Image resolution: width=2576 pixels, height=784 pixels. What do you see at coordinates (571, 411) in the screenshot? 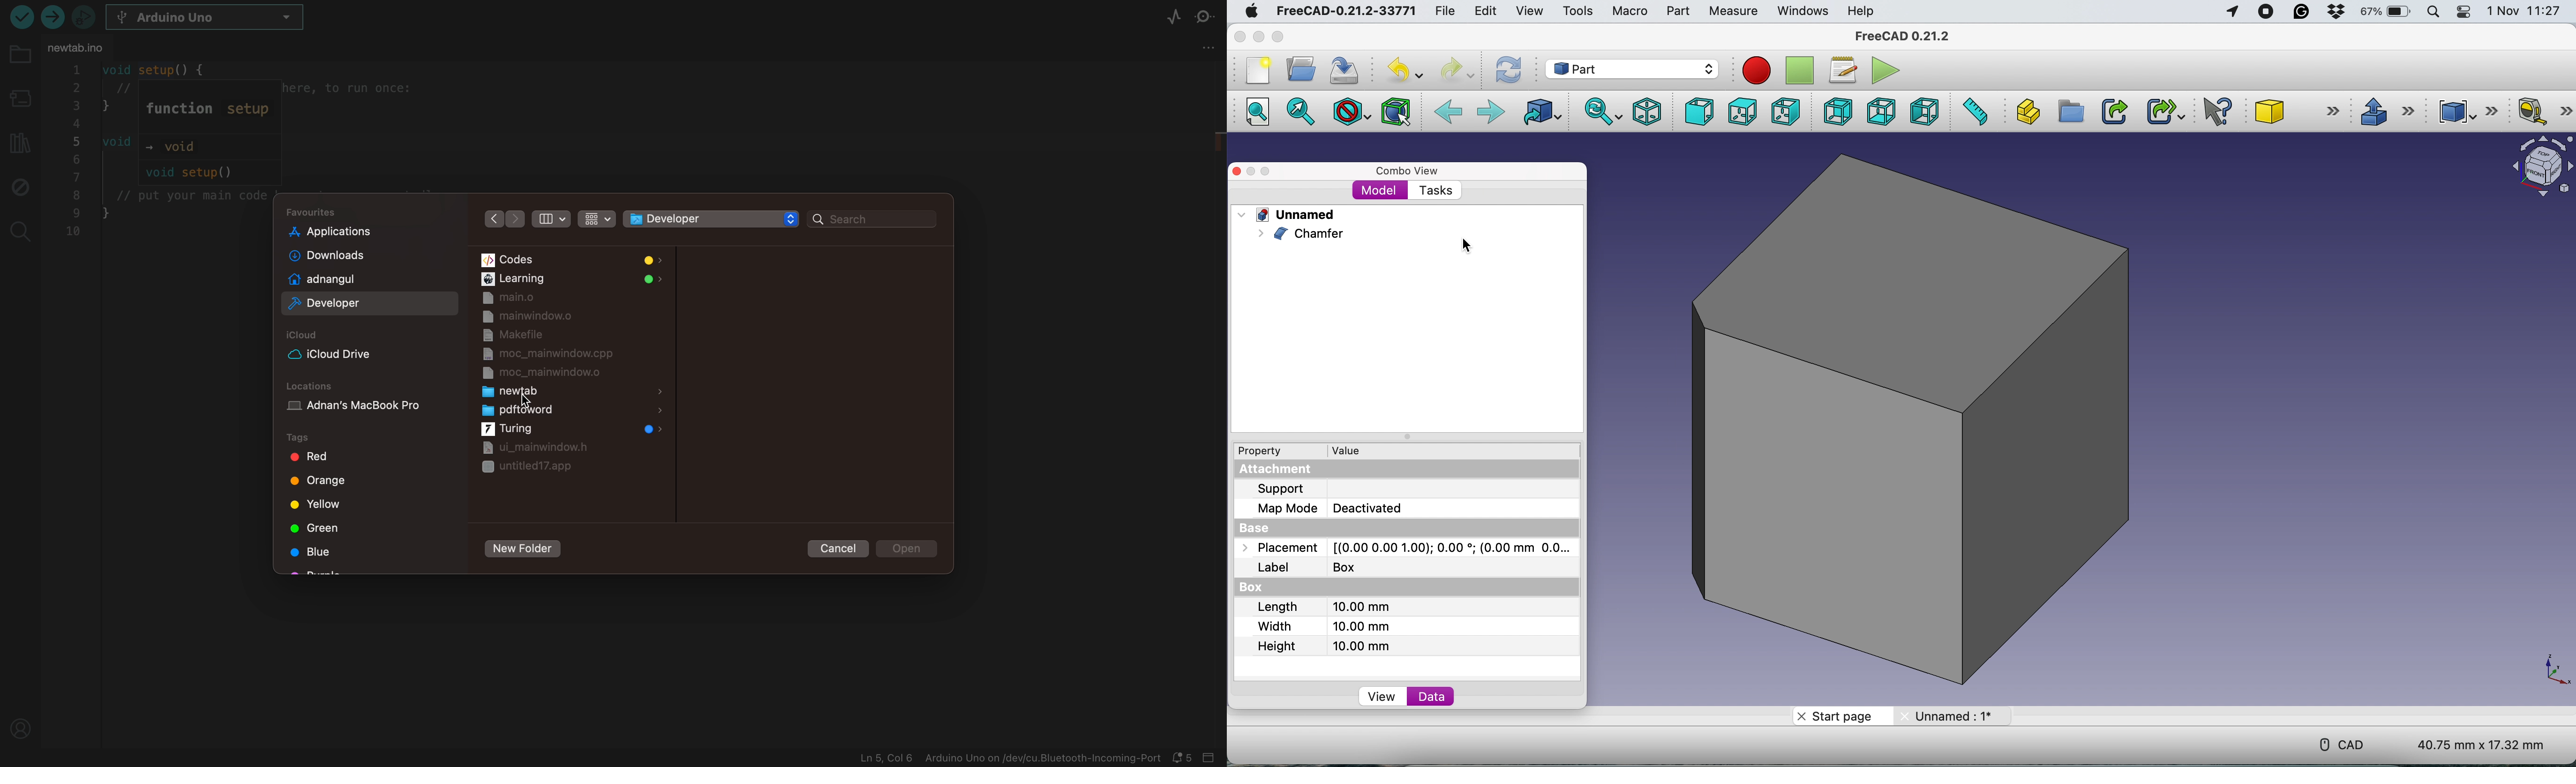
I see `pdftoword` at bounding box center [571, 411].